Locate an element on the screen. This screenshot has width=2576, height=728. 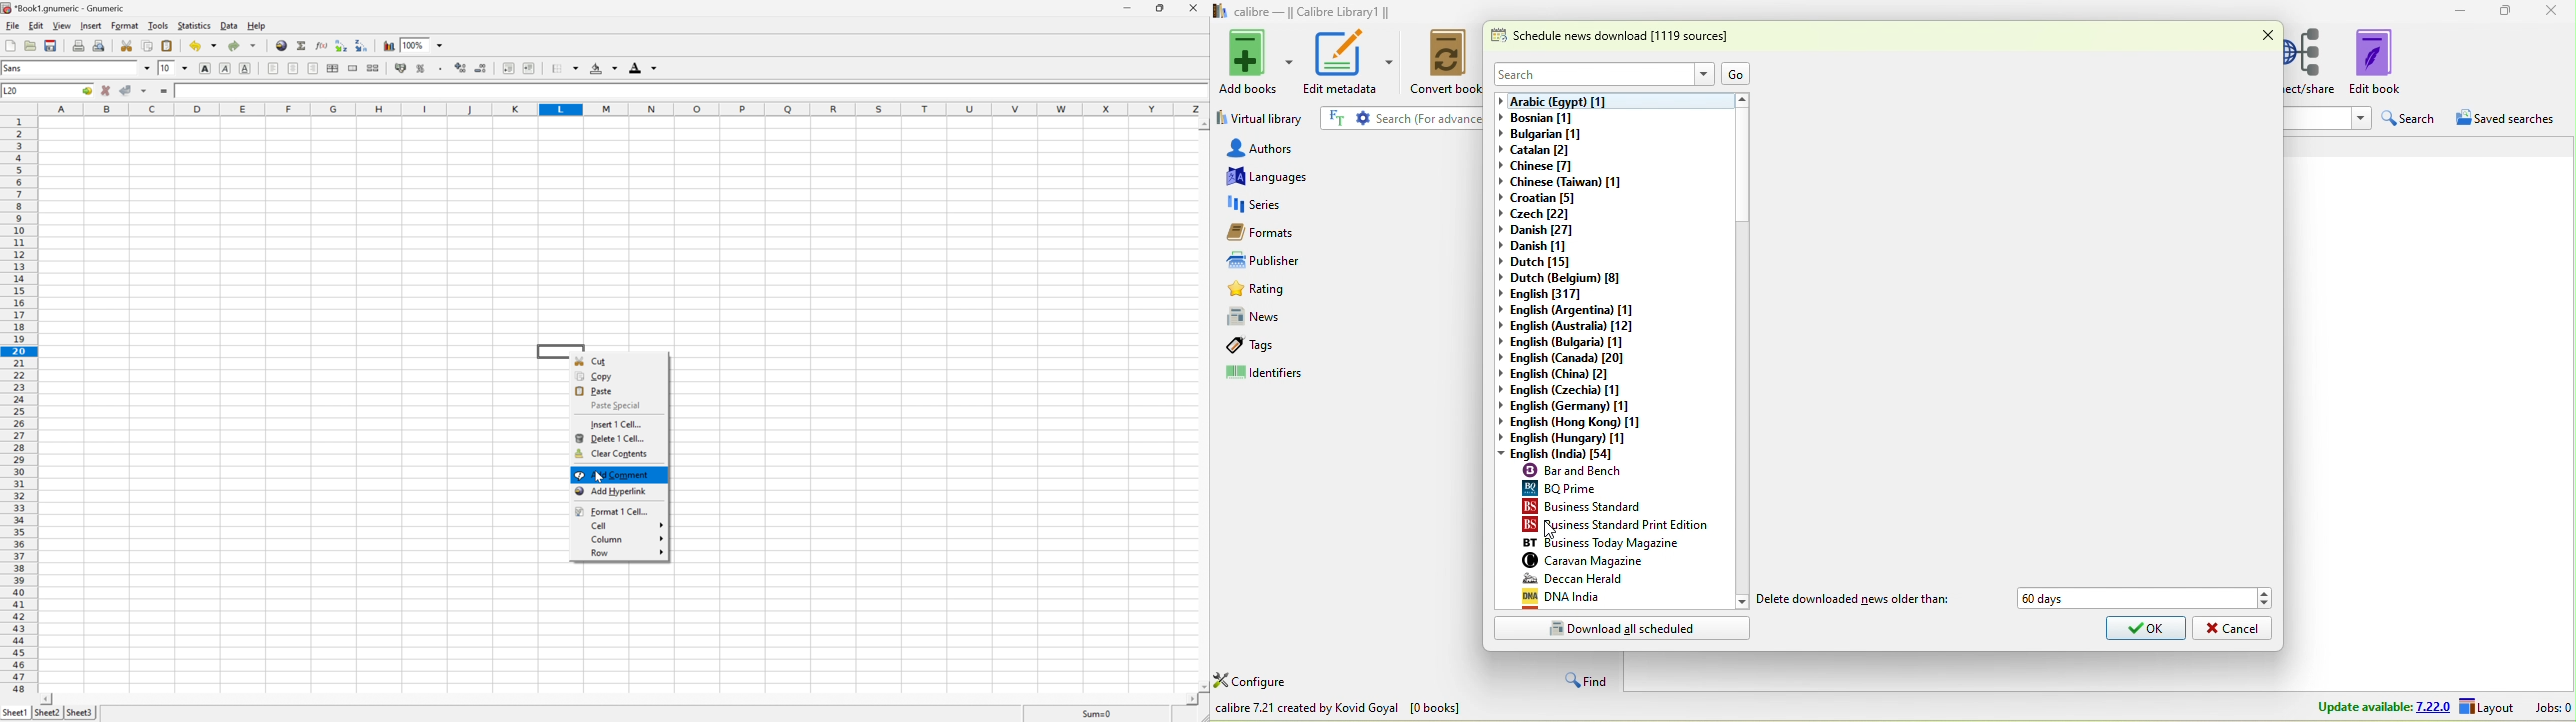
configure is located at coordinates (1256, 680).